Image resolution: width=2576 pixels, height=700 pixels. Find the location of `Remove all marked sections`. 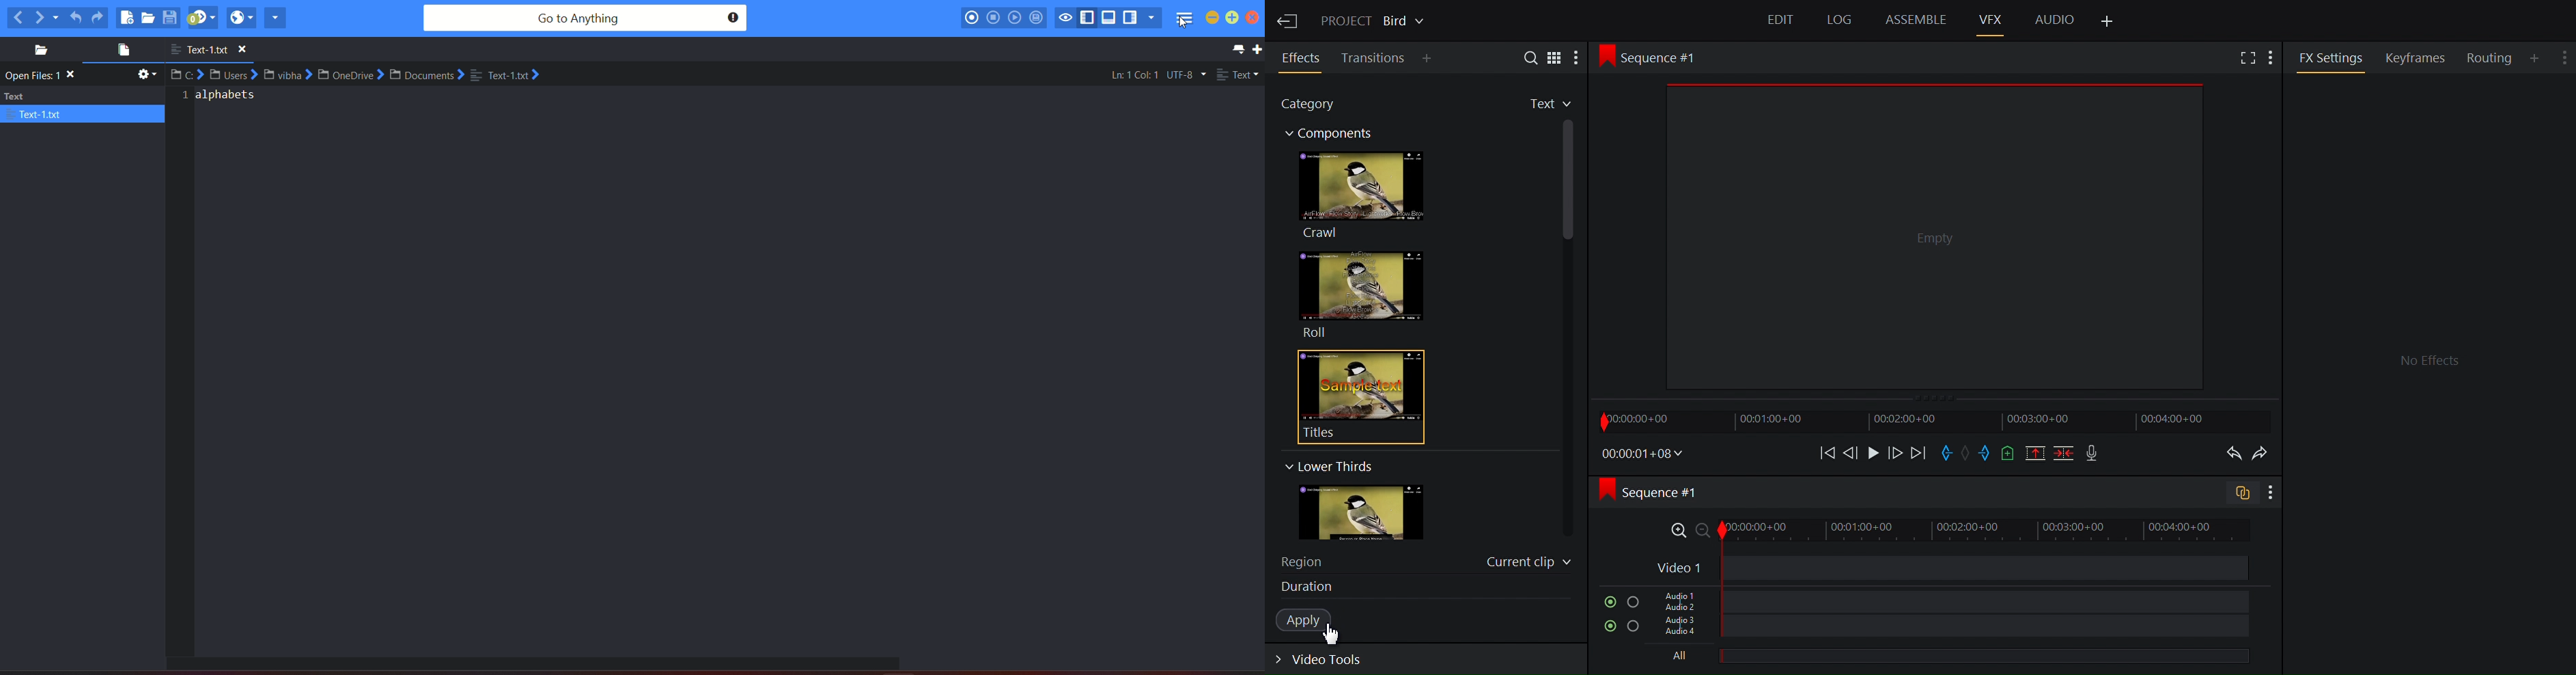

Remove all marked sections is located at coordinates (2036, 455).